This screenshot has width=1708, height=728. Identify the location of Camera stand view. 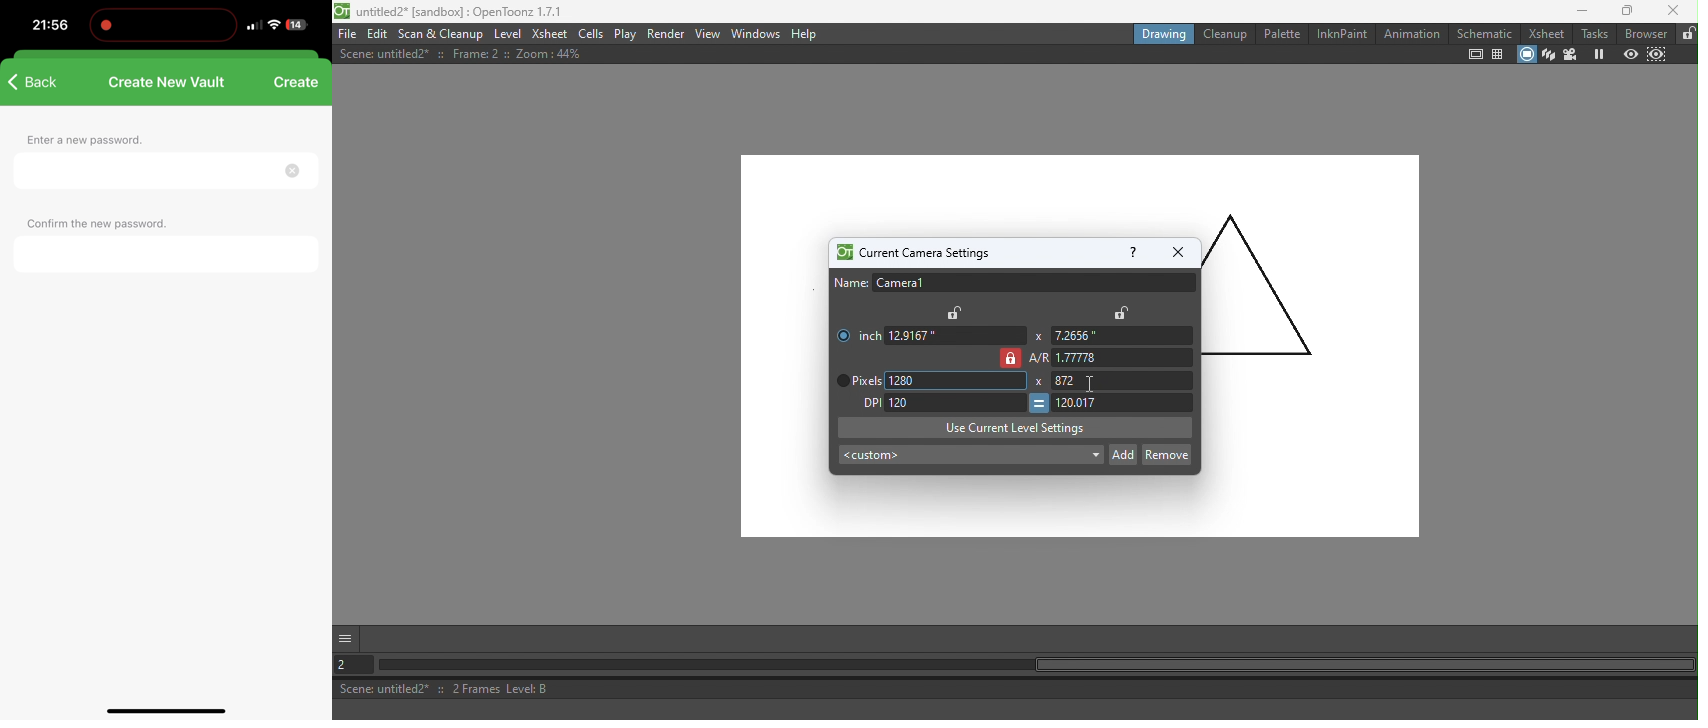
(1525, 55).